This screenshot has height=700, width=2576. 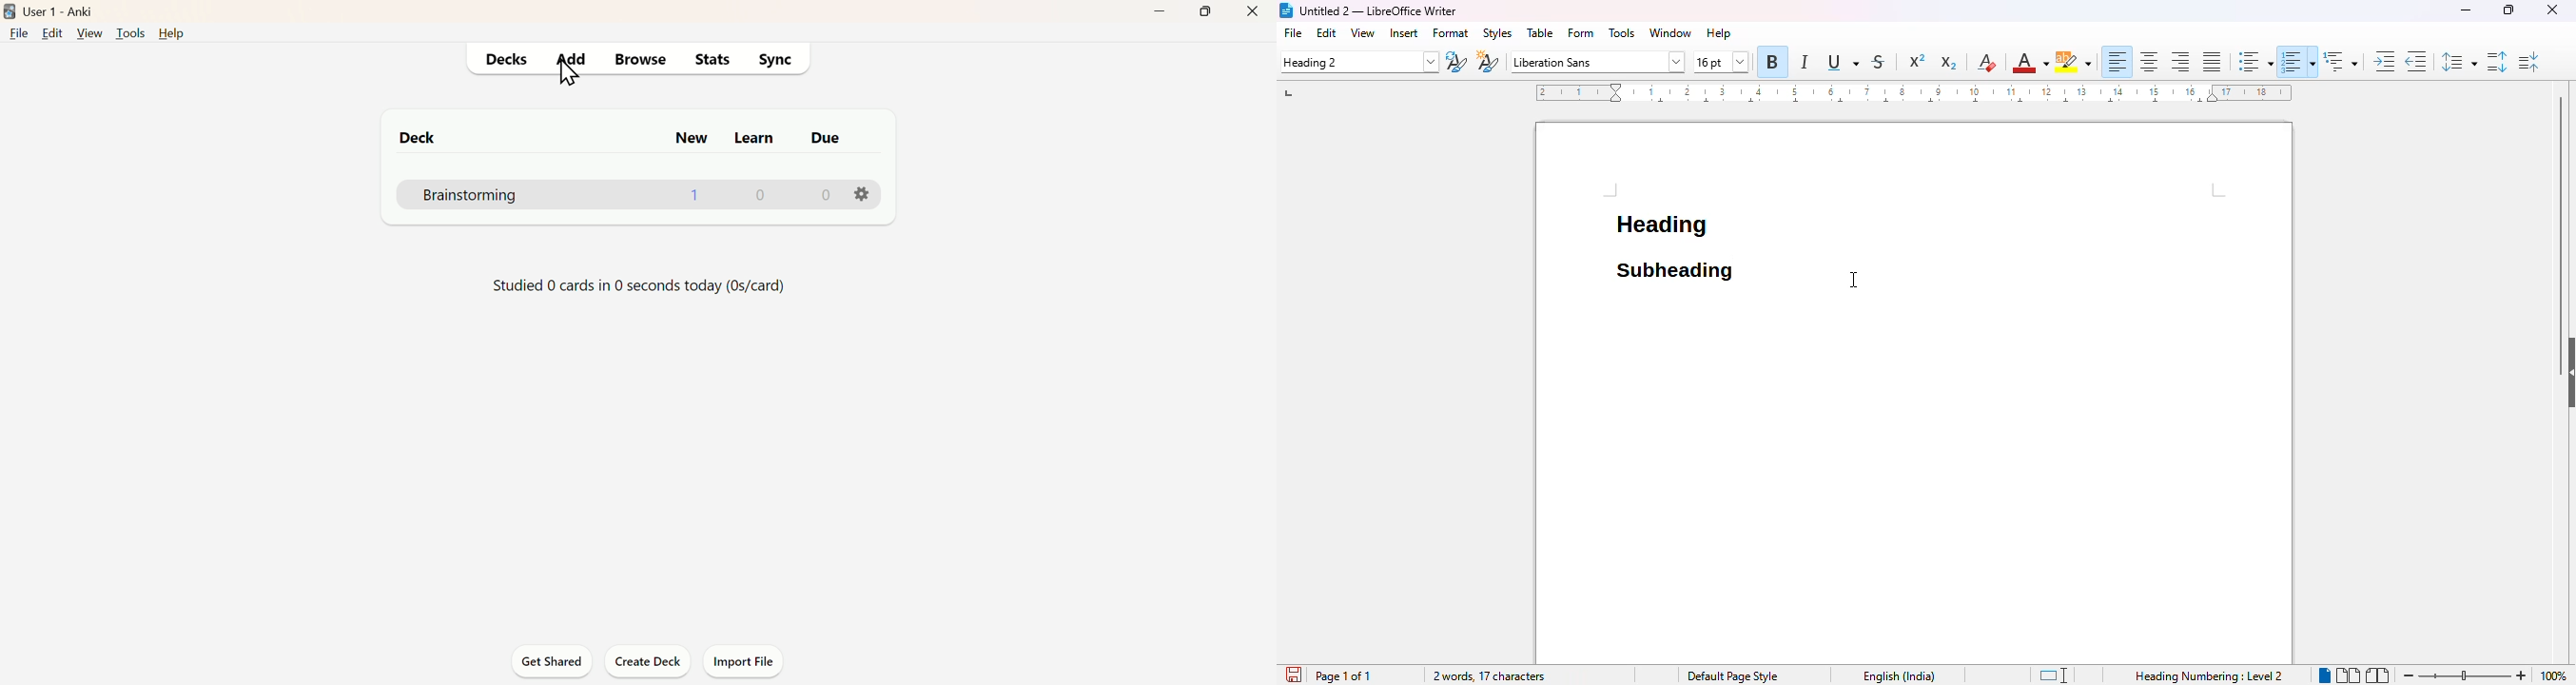 I want to click on zoom in, so click(x=2521, y=675).